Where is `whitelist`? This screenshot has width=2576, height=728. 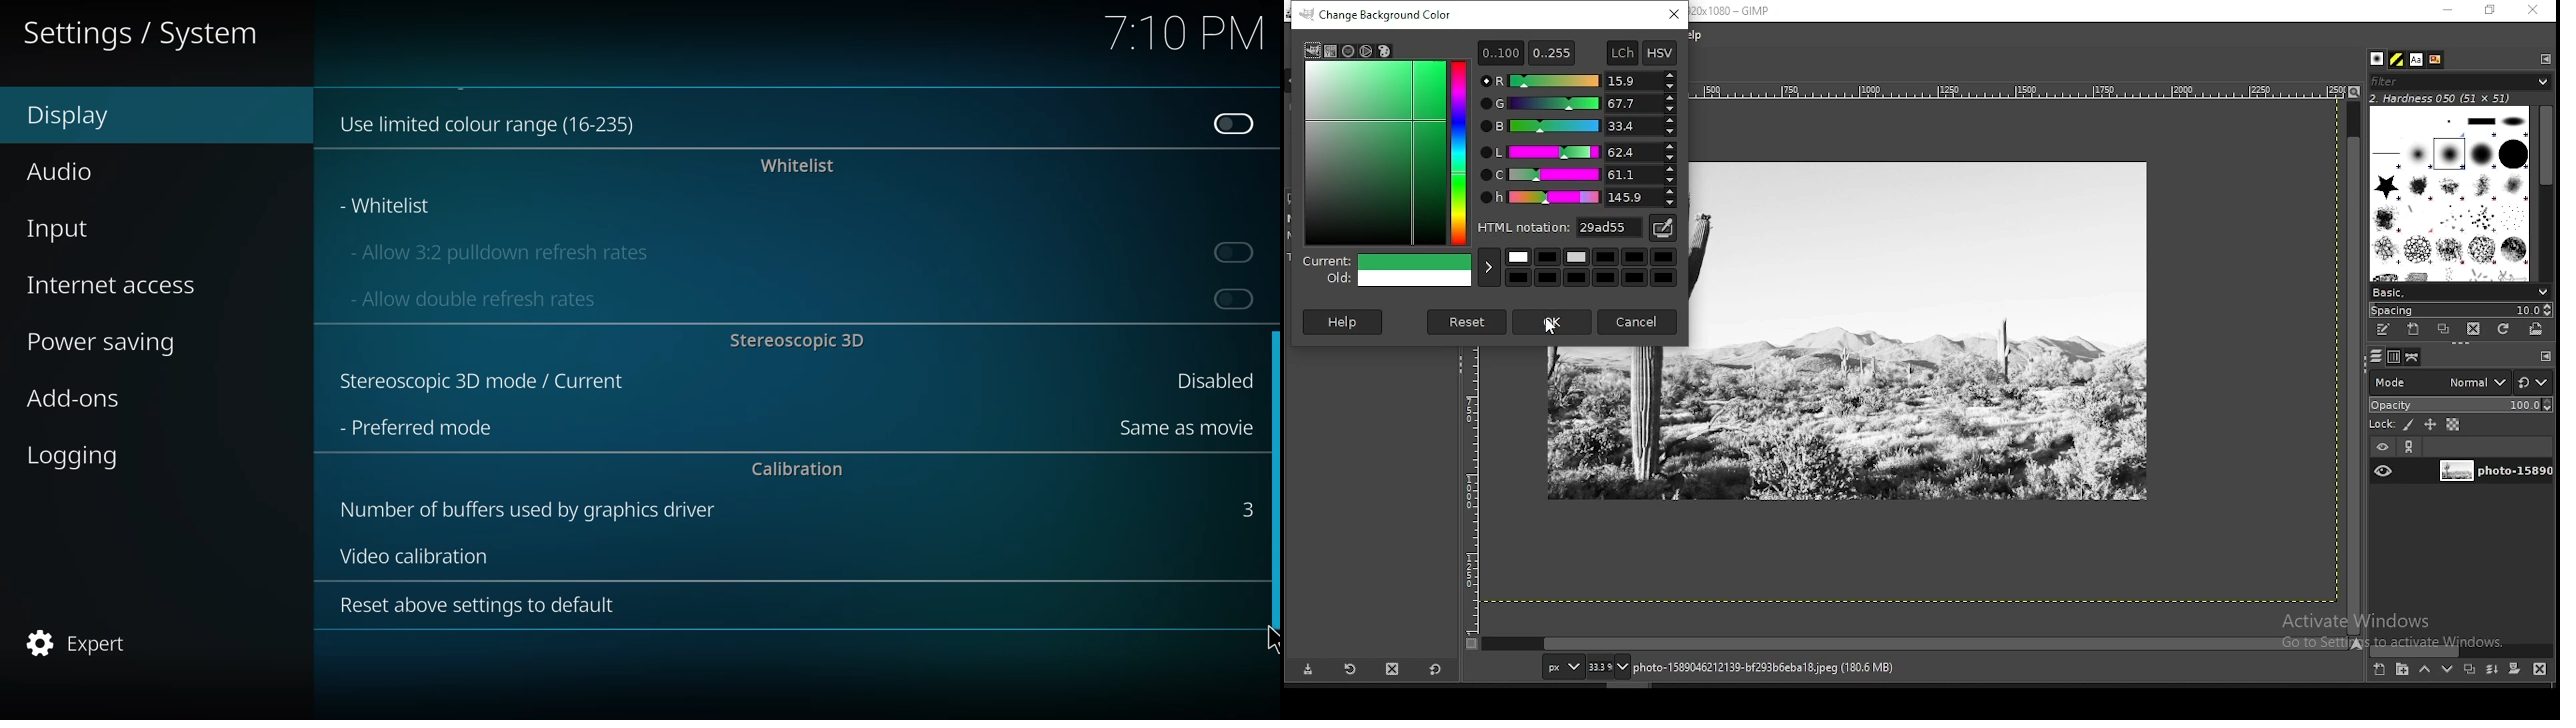 whitelist is located at coordinates (799, 166).